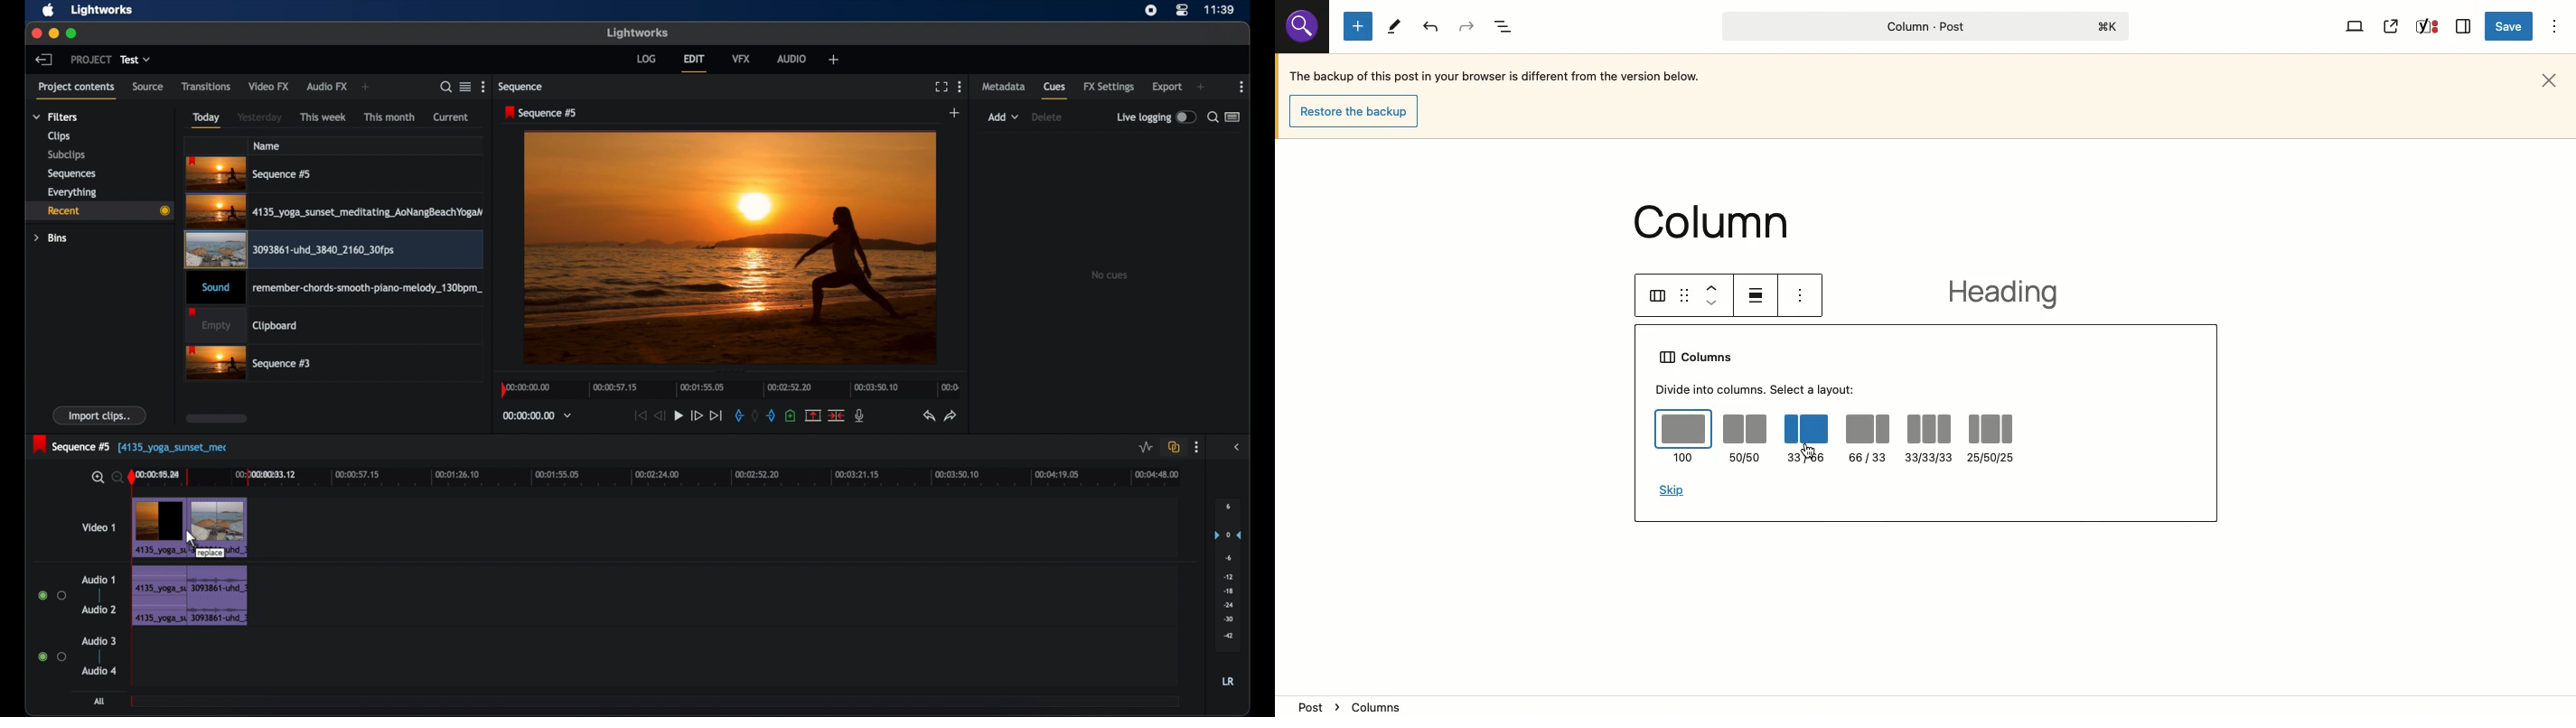 The image size is (2576, 728). I want to click on timecodes and reels, so click(541, 415).